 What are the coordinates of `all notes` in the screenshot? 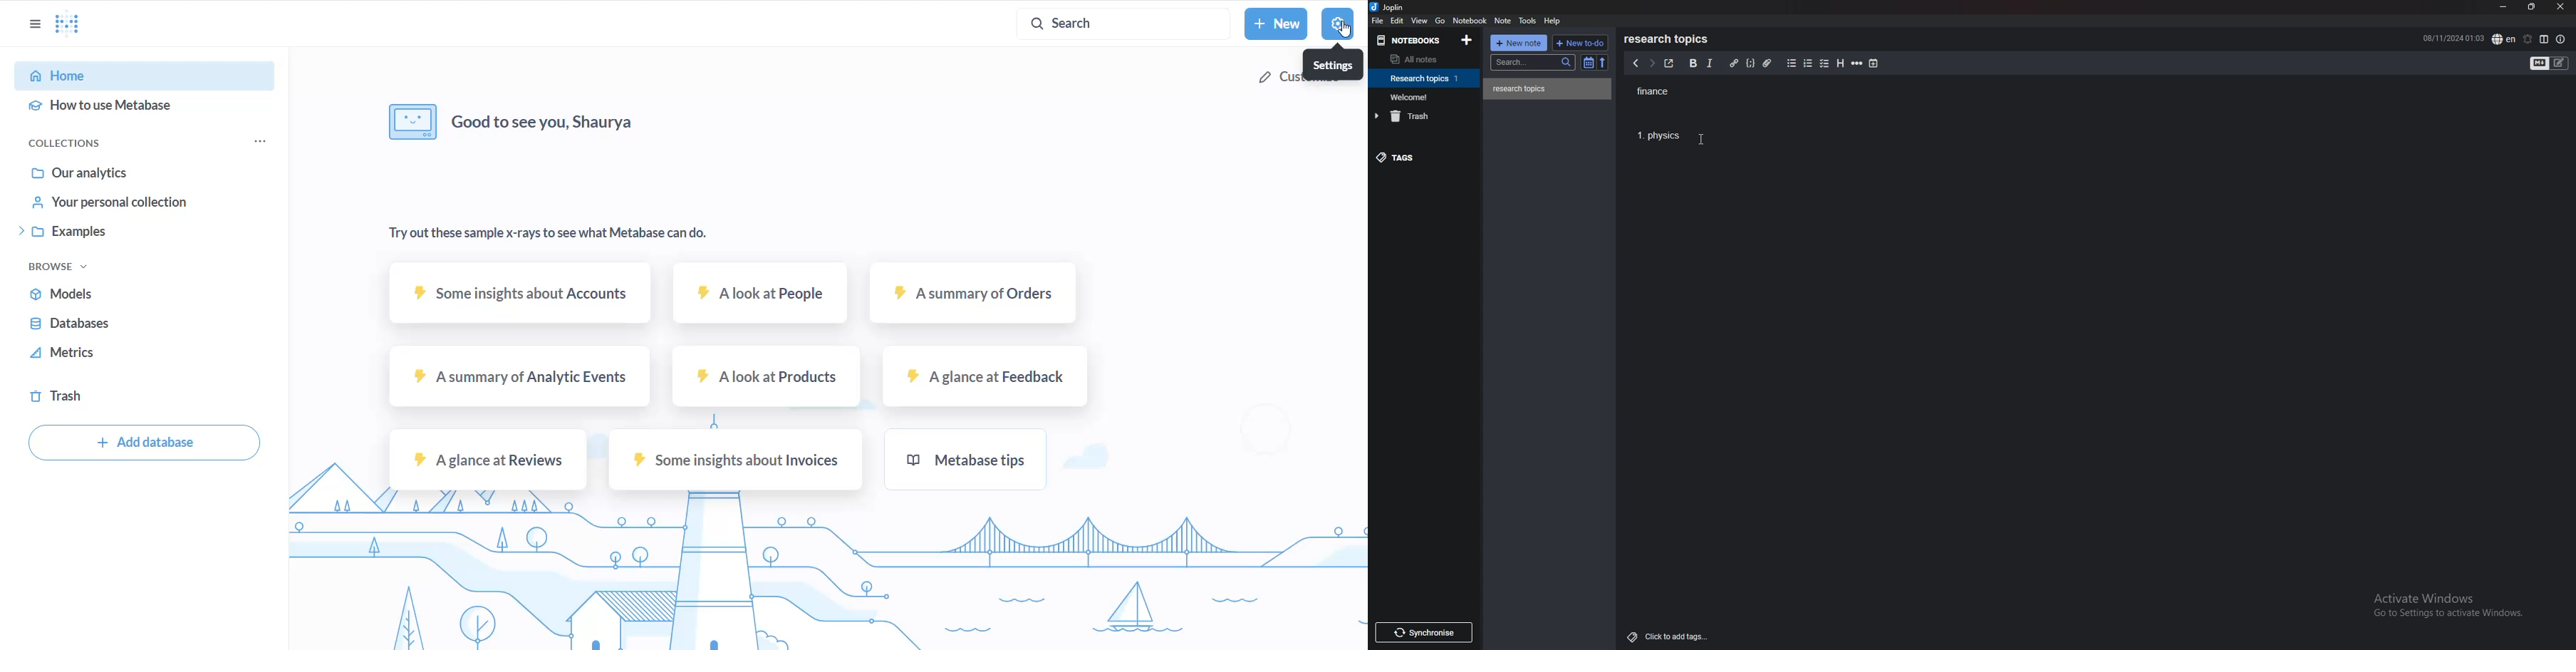 It's located at (1419, 60).